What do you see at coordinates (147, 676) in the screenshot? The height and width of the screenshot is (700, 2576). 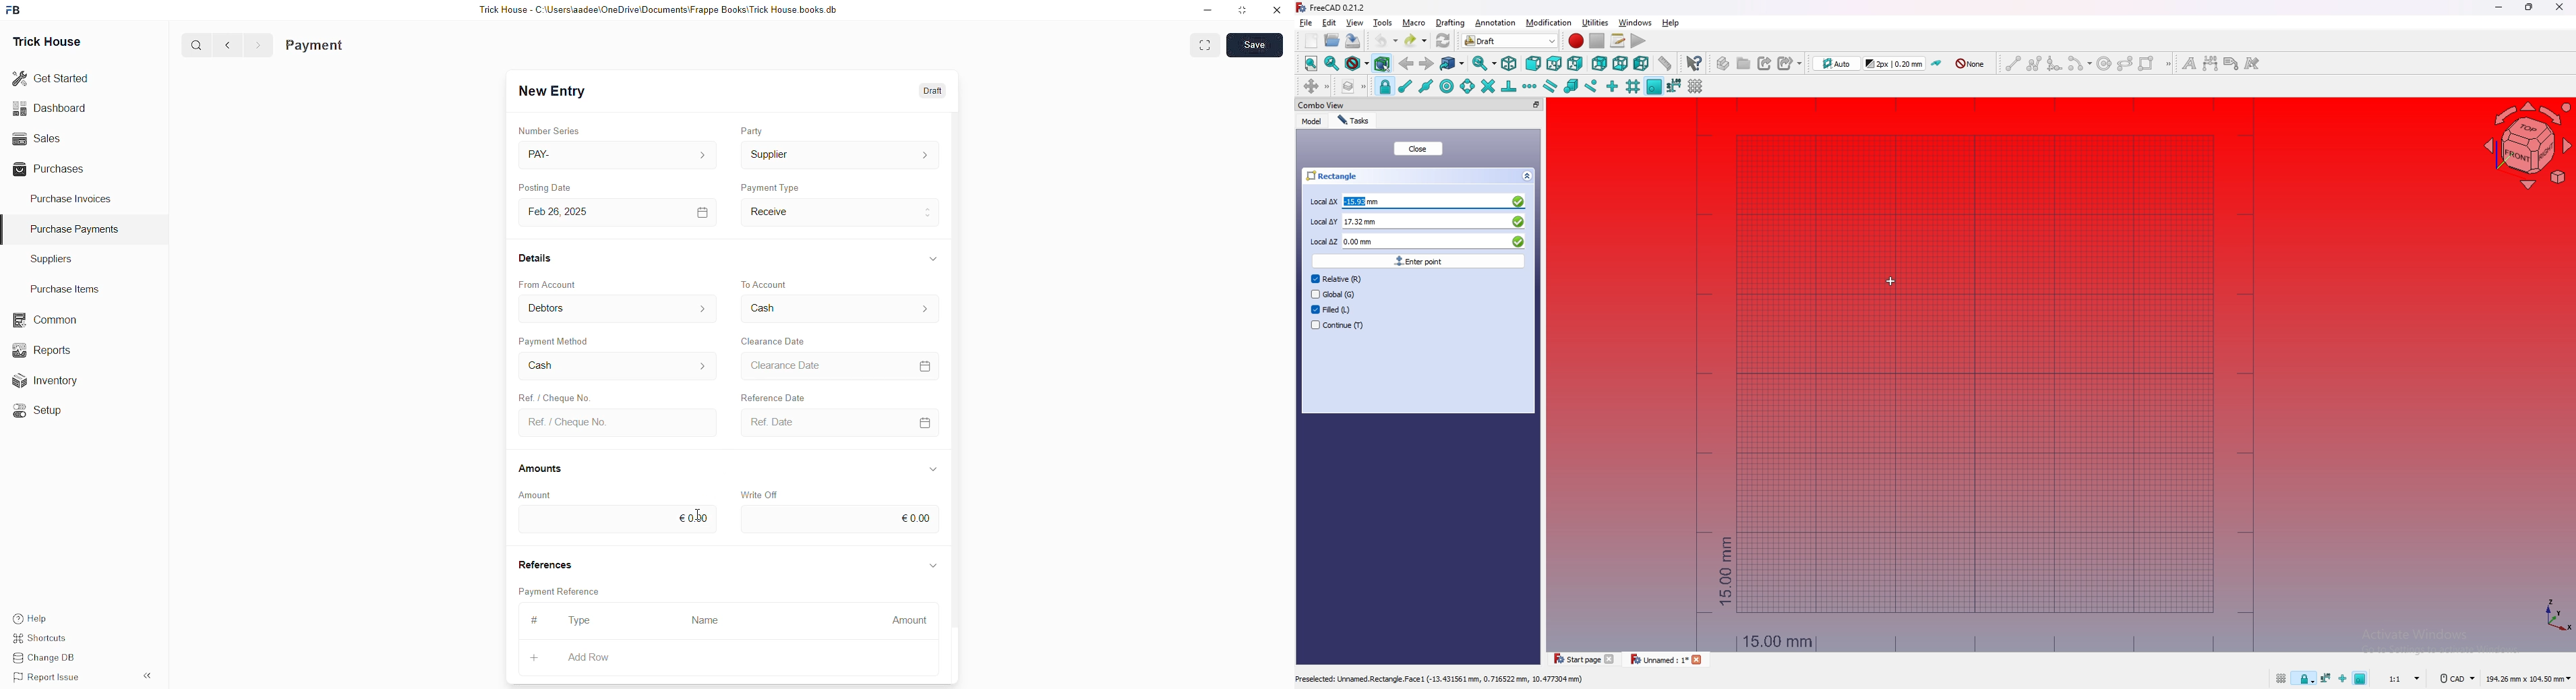 I see `expand` at bounding box center [147, 676].